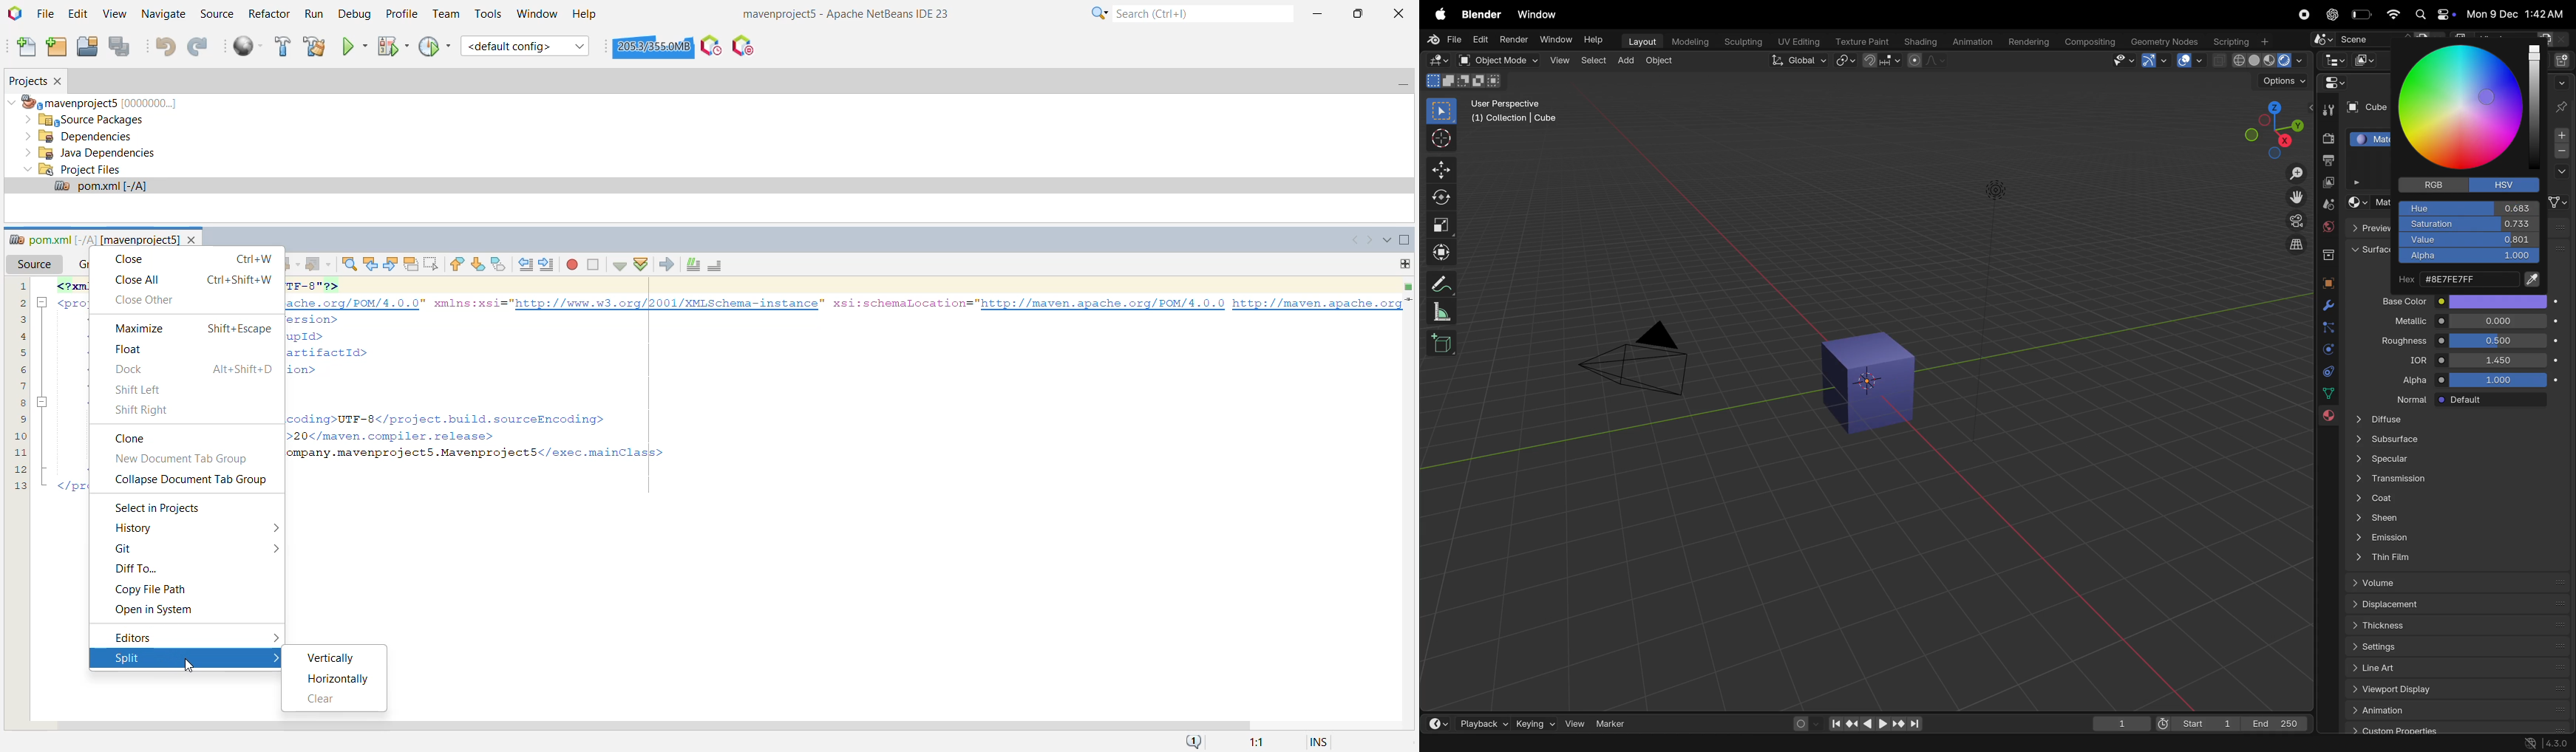 The width and height of the screenshot is (2576, 756). Describe the element at coordinates (1523, 724) in the screenshot. I see `keying` at that location.